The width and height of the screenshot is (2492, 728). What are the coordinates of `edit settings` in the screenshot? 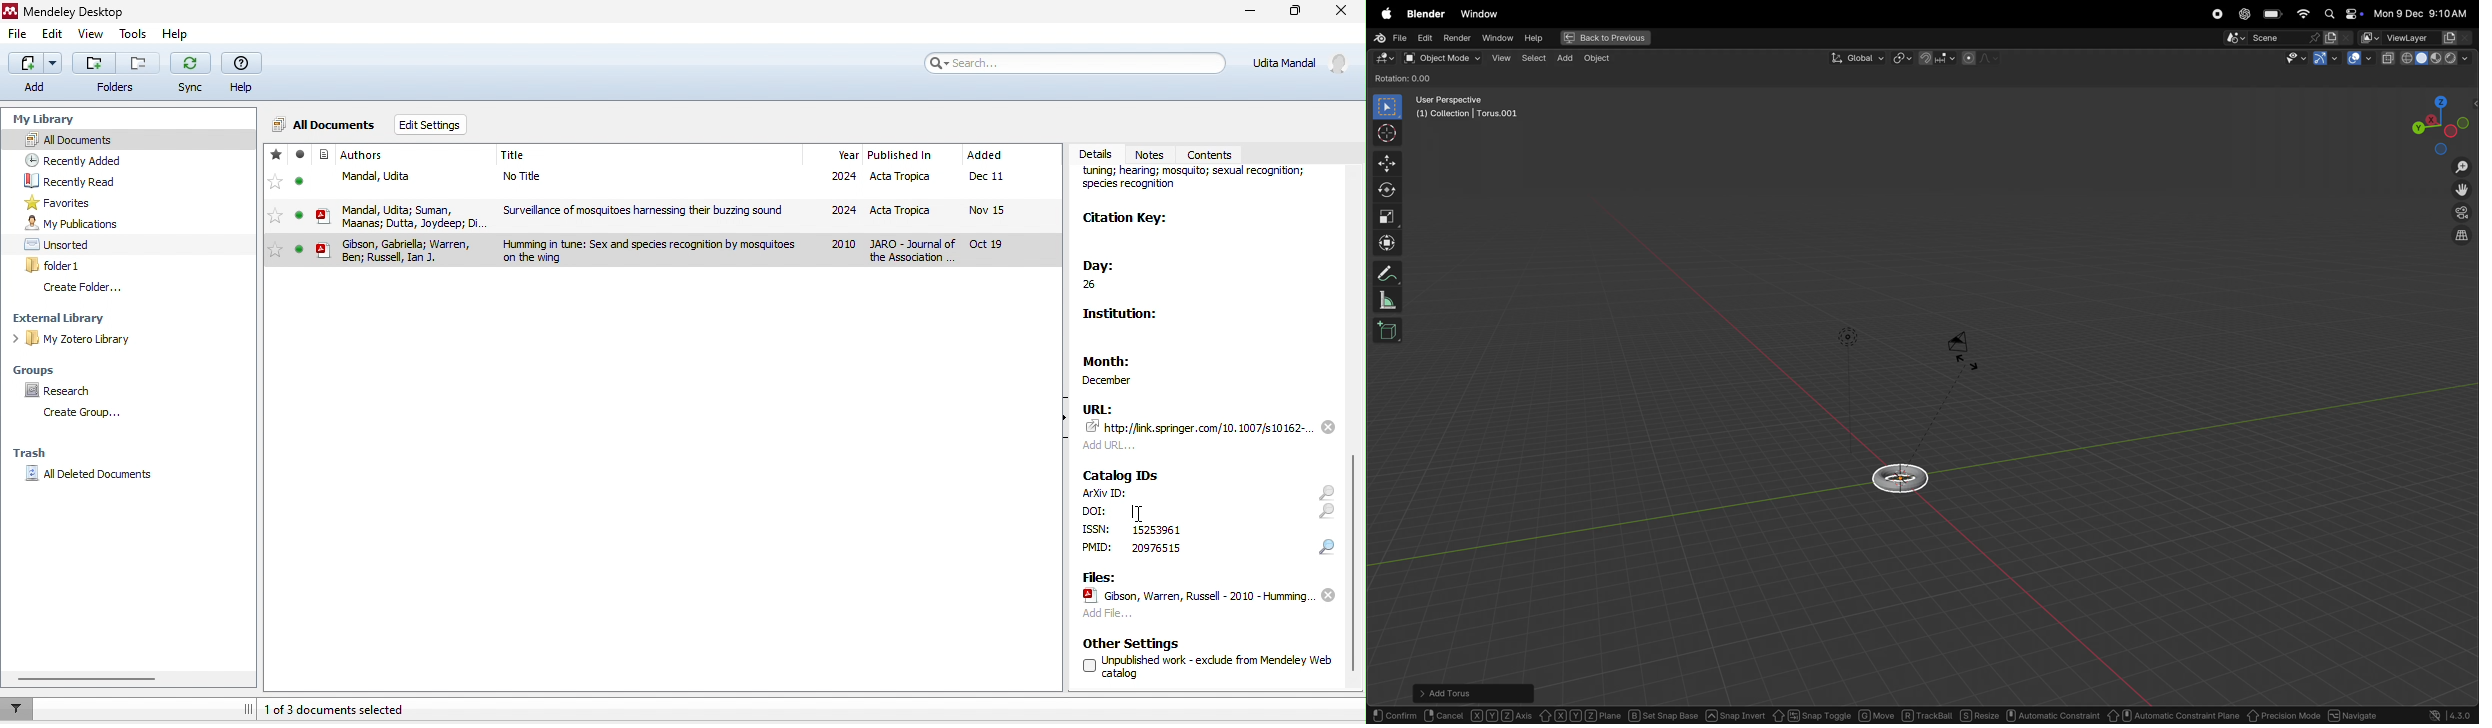 It's located at (430, 123).